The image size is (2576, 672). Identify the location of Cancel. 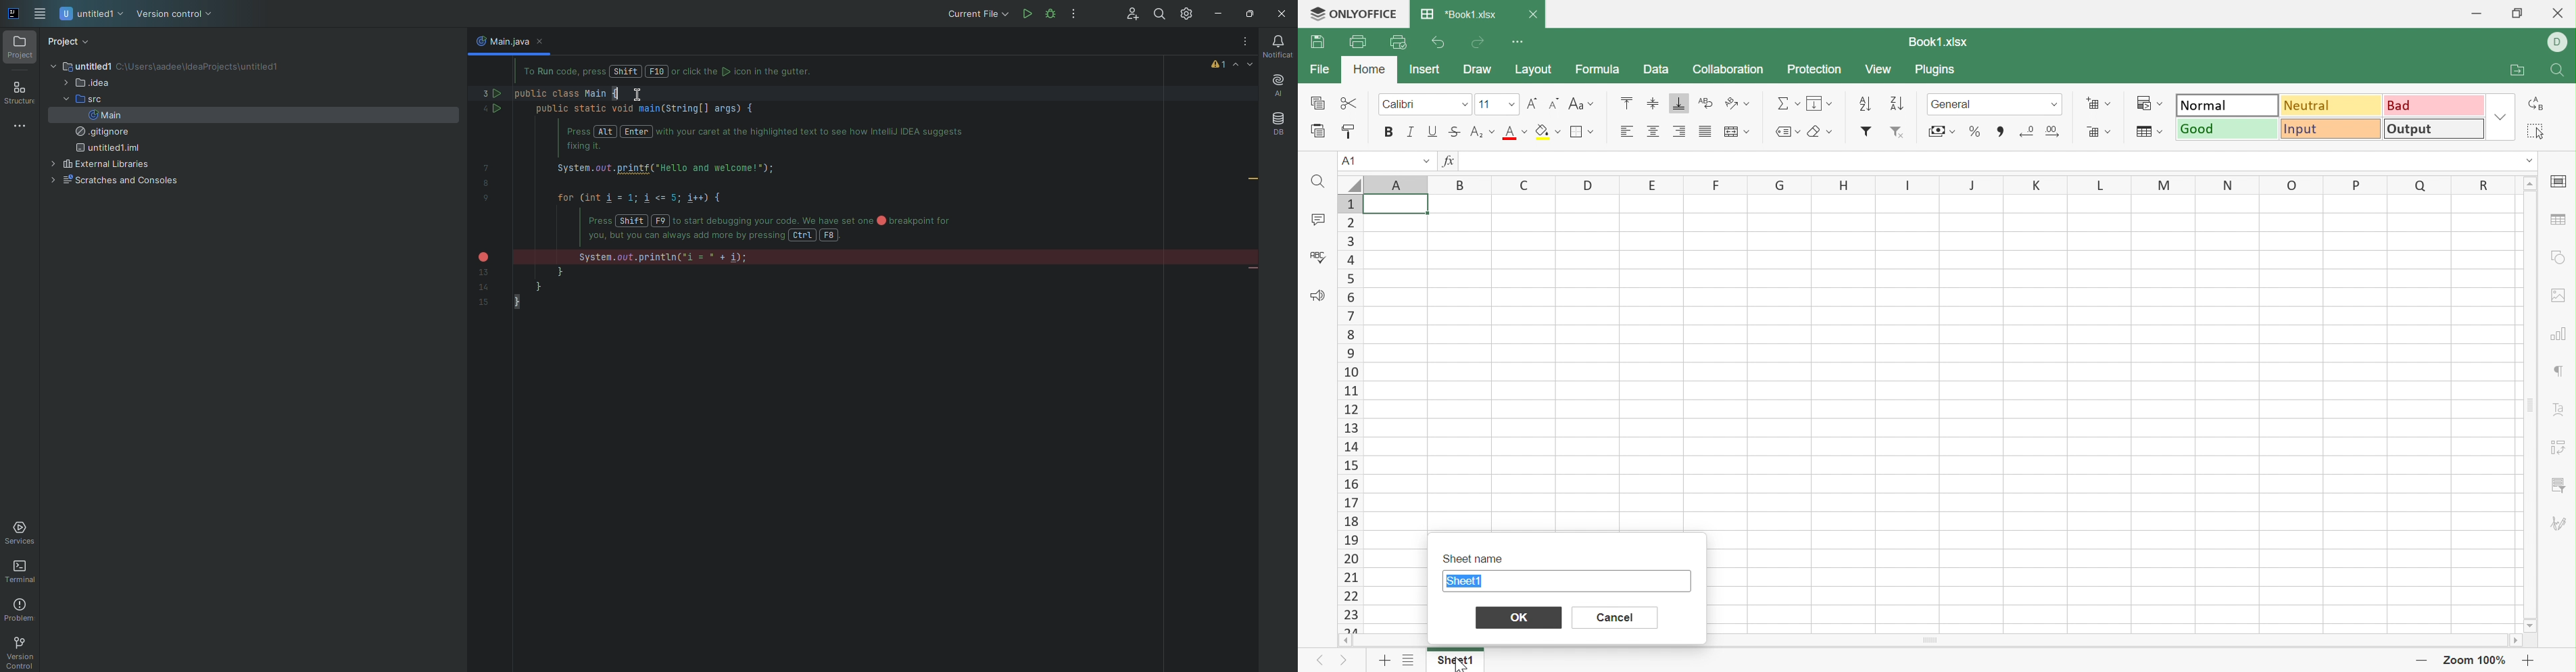
(1612, 619).